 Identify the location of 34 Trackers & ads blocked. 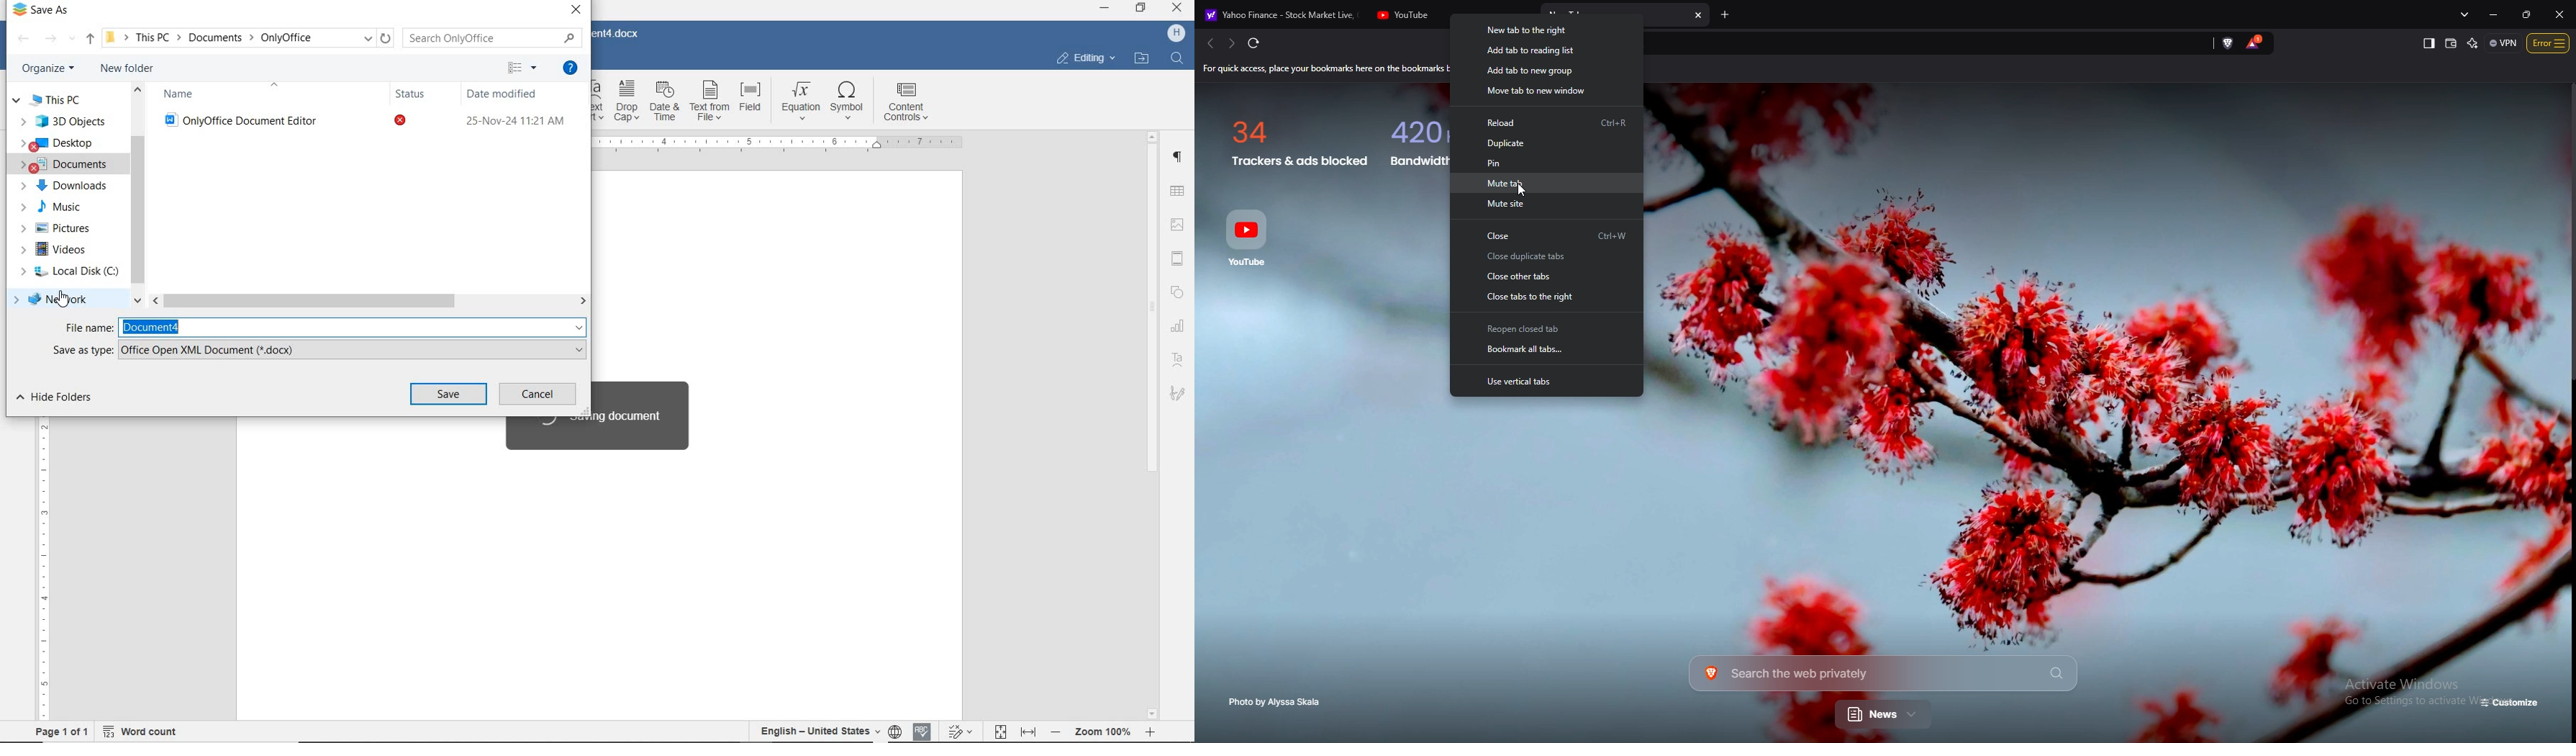
(1292, 138).